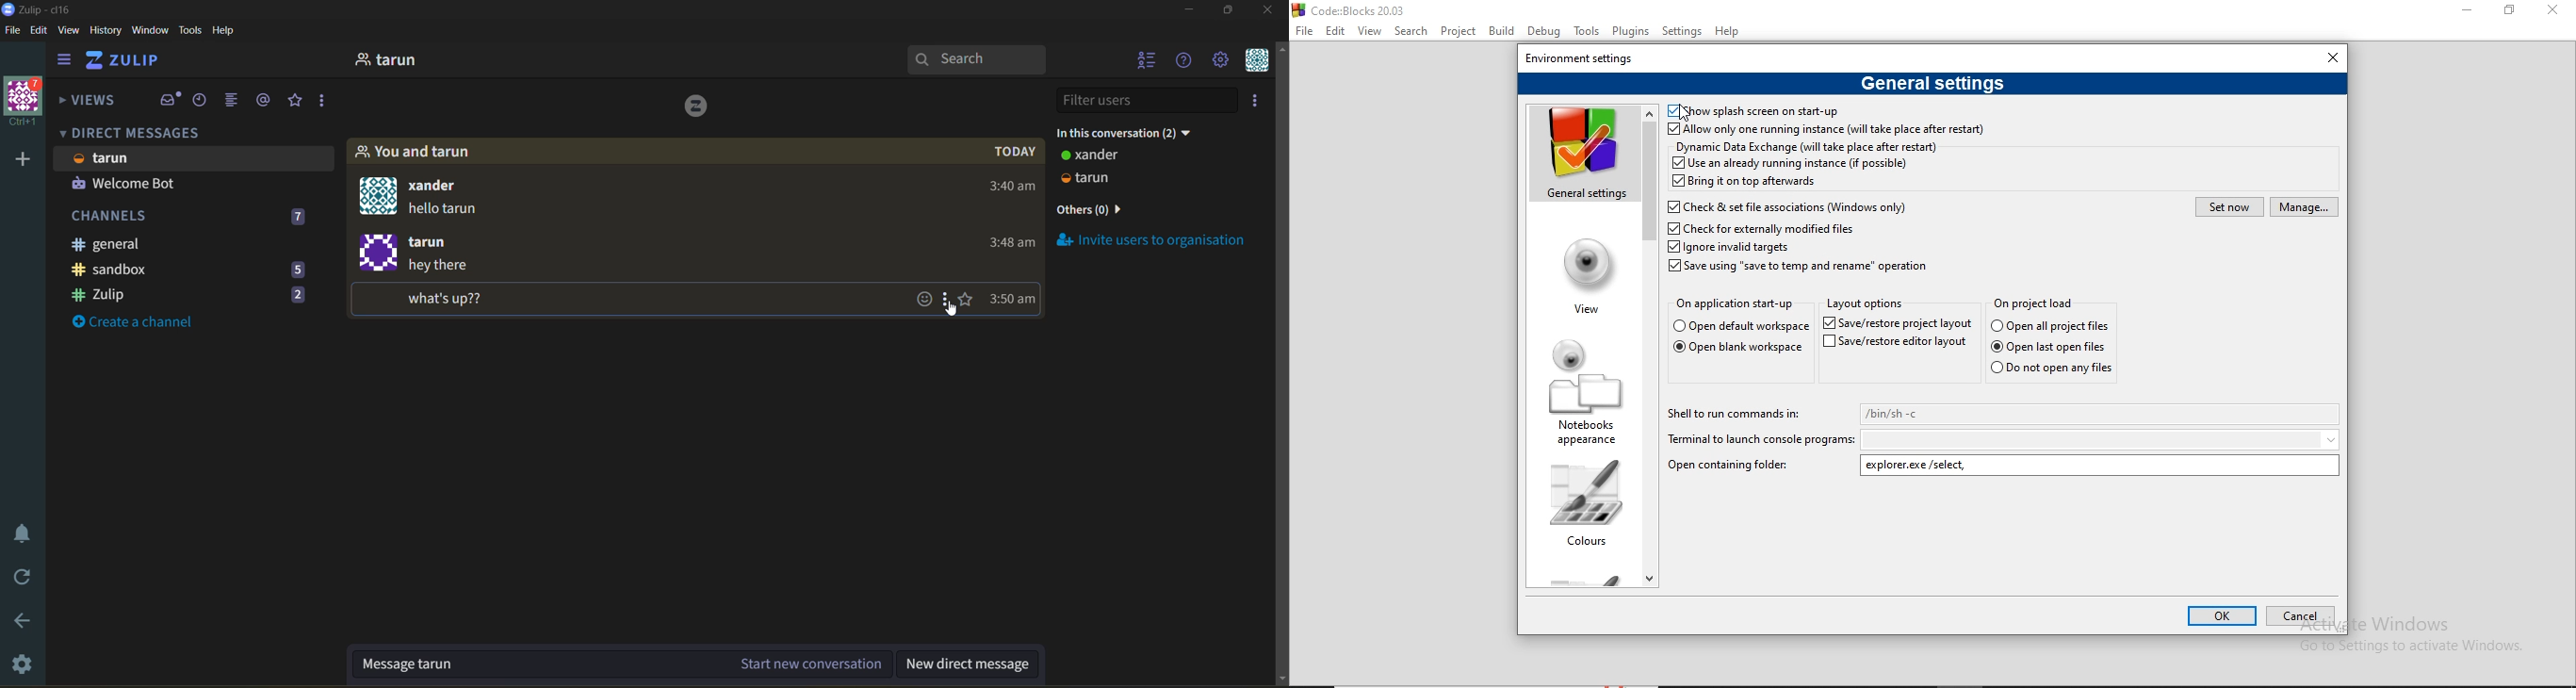 The height and width of the screenshot is (700, 2576). I want to click on message, so click(449, 212).